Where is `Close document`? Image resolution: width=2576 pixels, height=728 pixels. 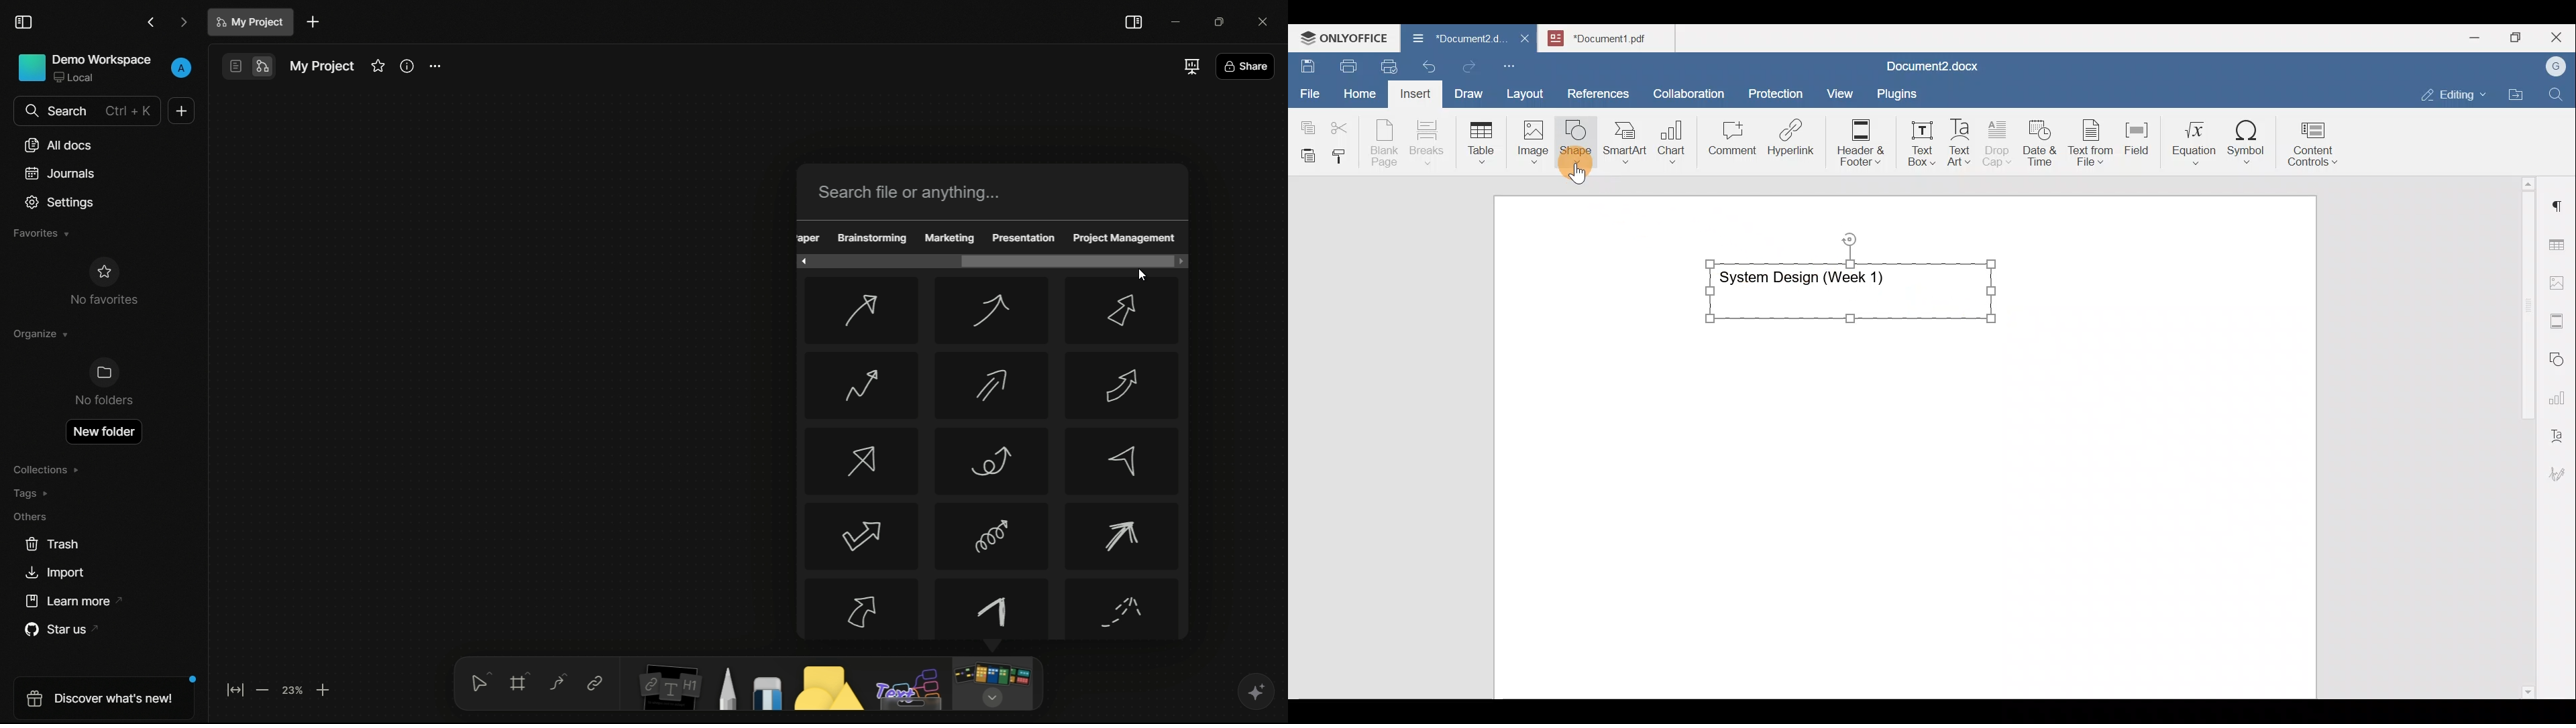 Close document is located at coordinates (1525, 40).